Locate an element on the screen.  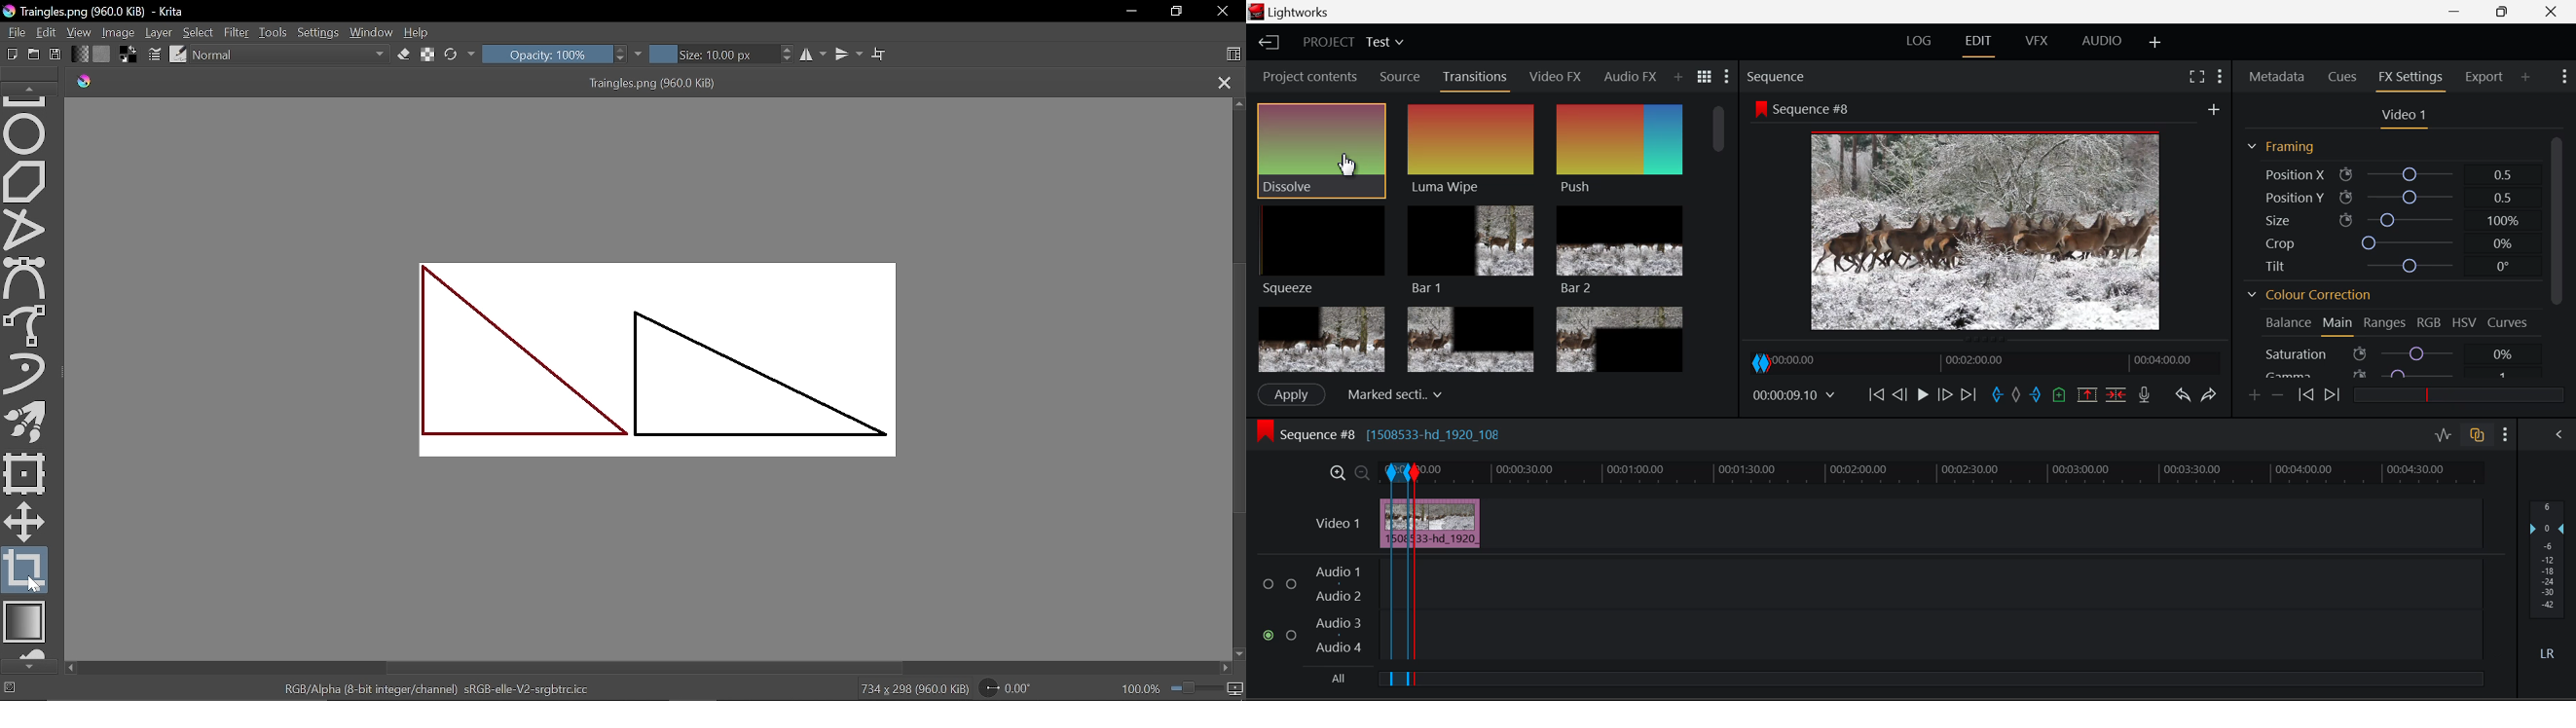
Bezier select tool is located at coordinates (24, 278).